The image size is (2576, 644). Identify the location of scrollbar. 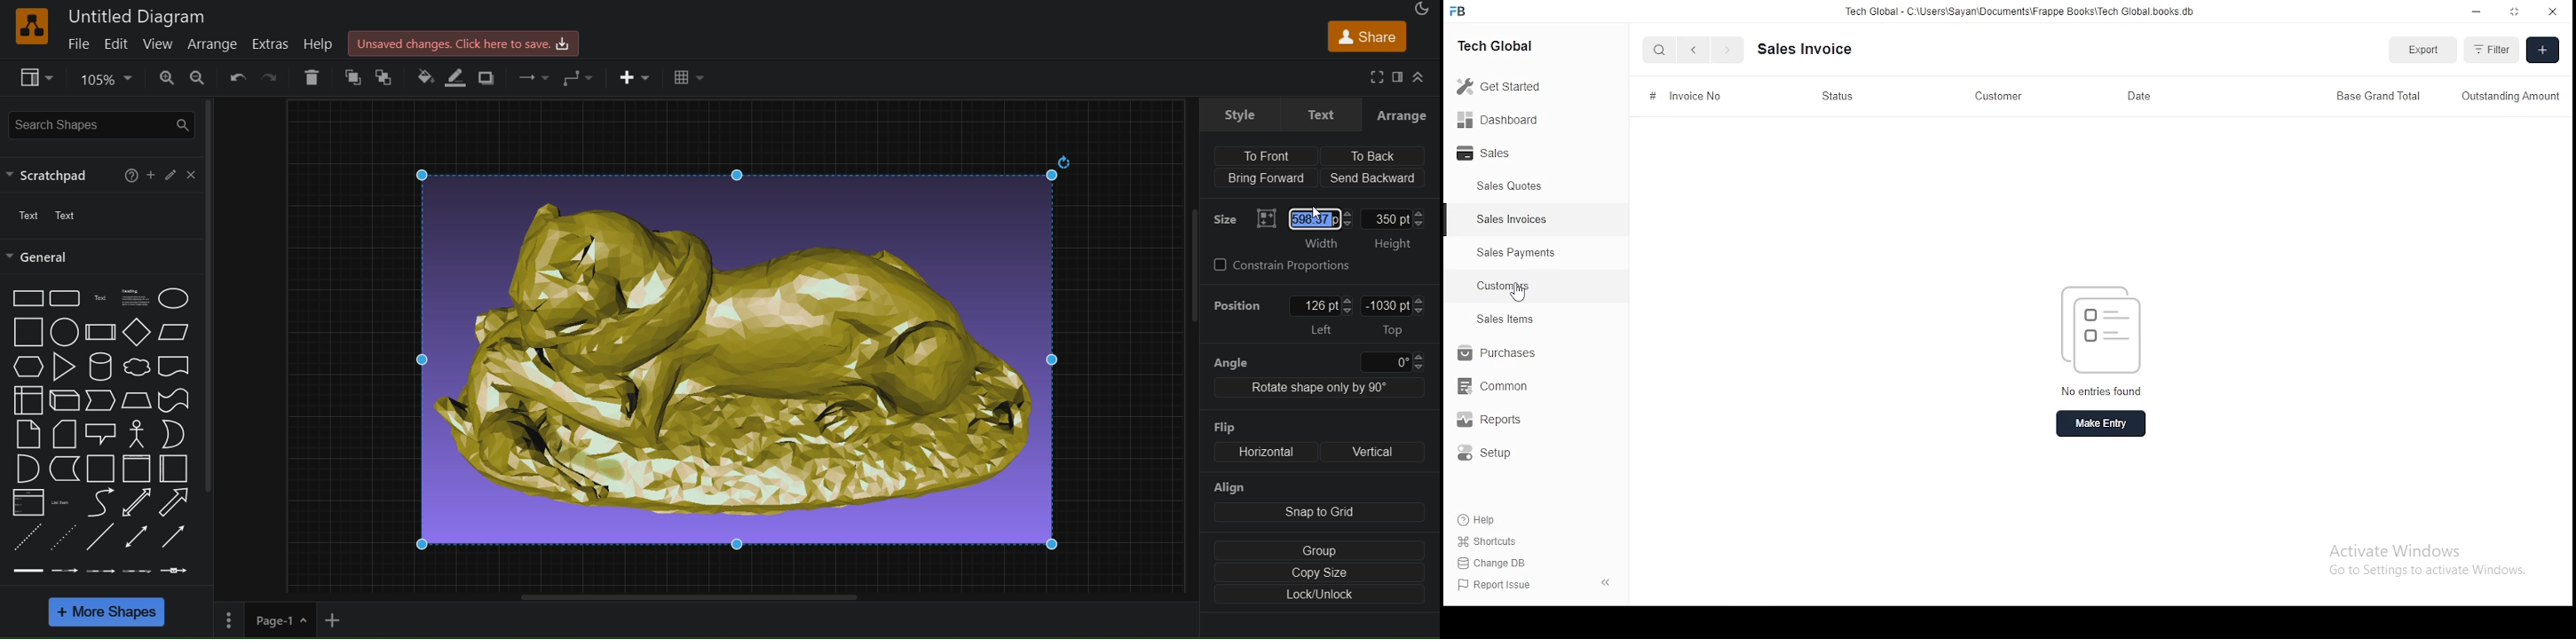
(1190, 265).